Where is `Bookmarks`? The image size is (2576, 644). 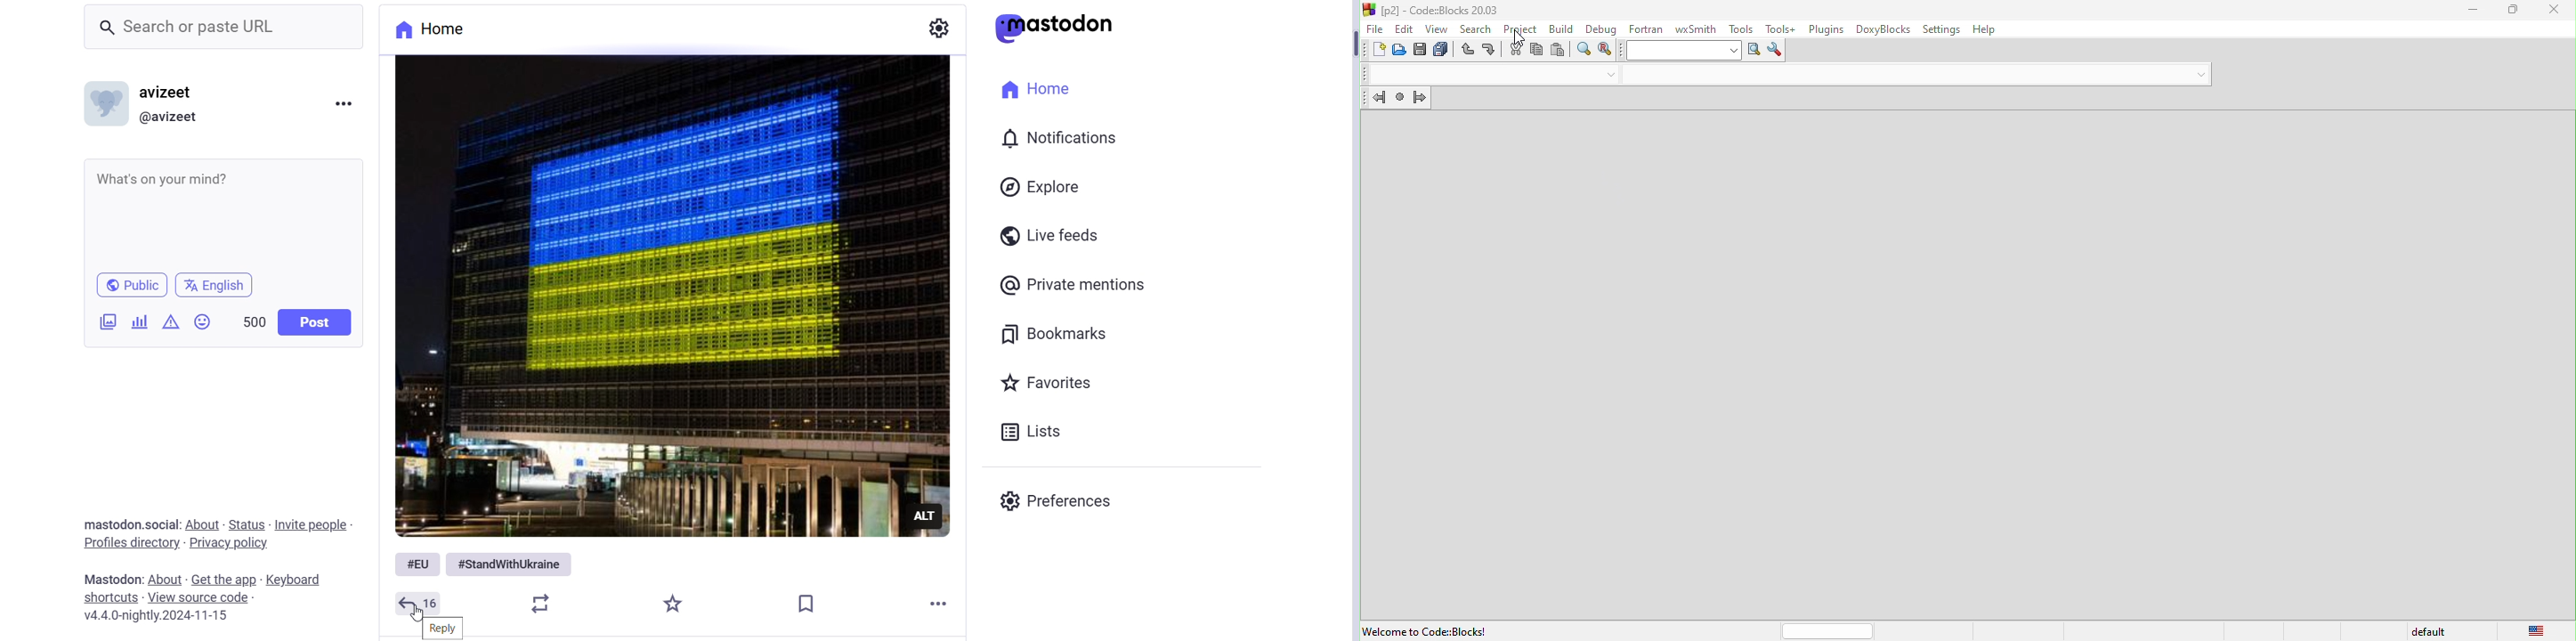 Bookmarks is located at coordinates (1057, 333).